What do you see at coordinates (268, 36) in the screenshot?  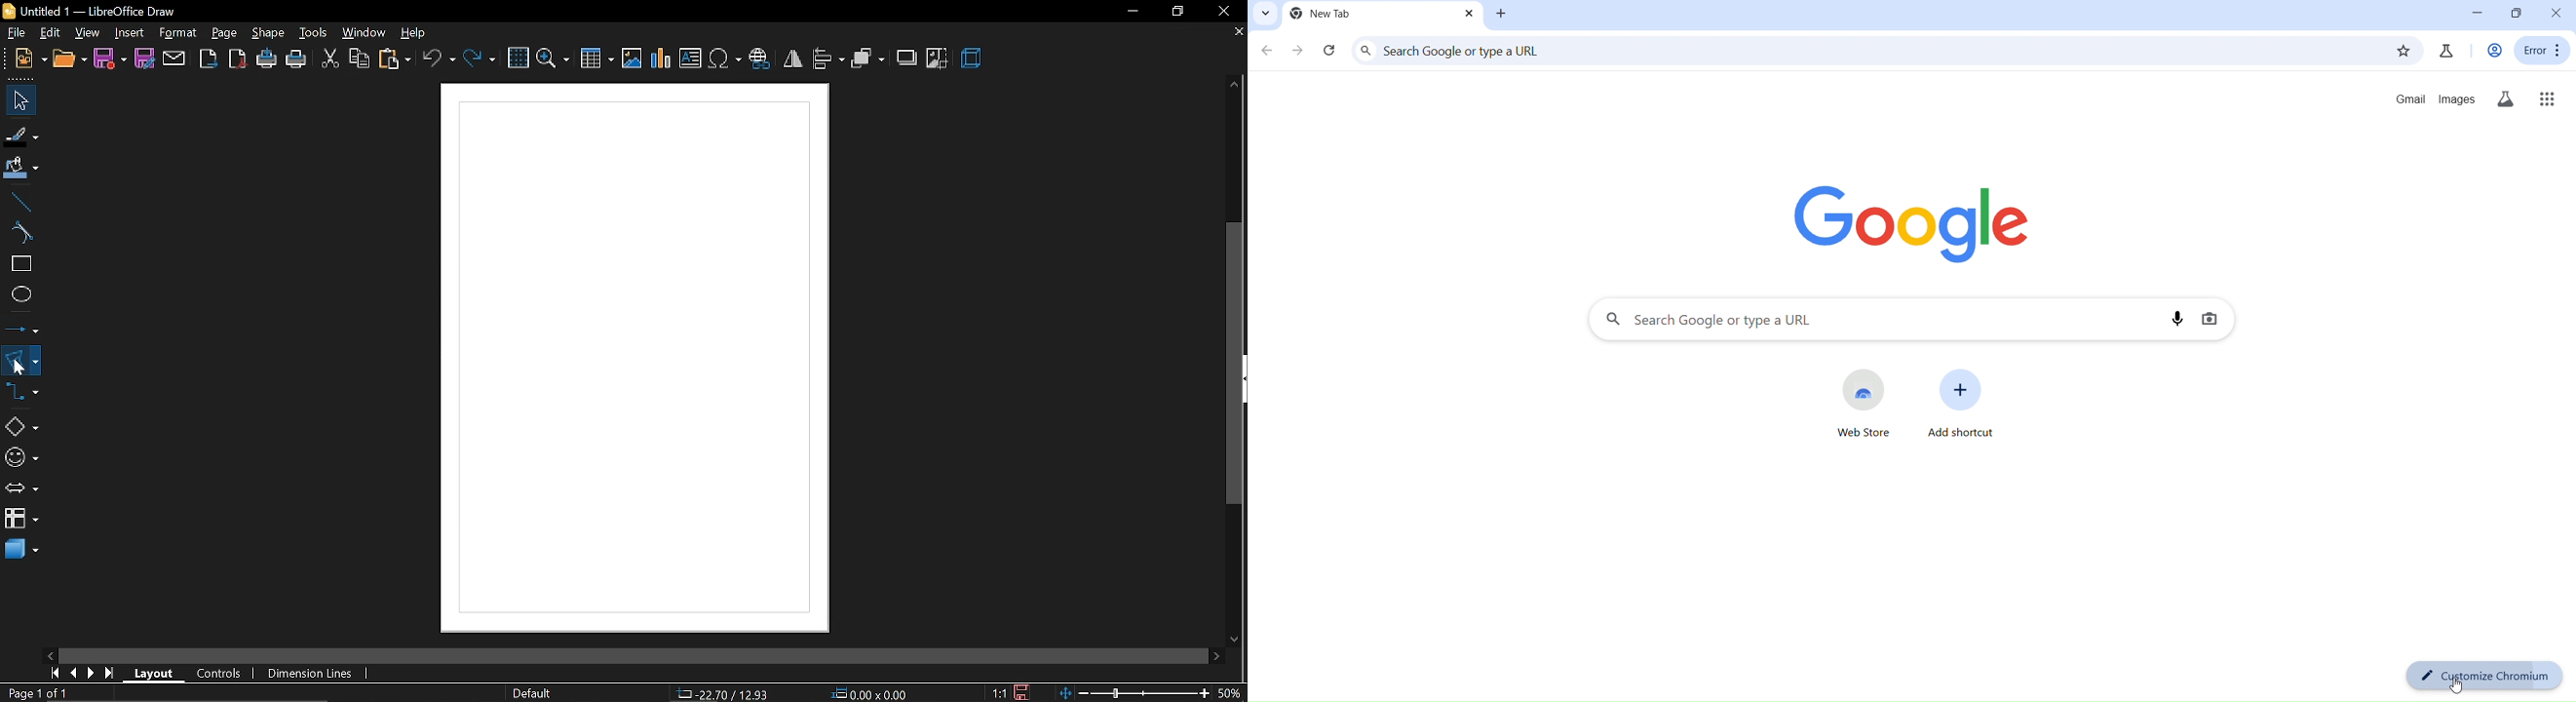 I see `shape` at bounding box center [268, 36].